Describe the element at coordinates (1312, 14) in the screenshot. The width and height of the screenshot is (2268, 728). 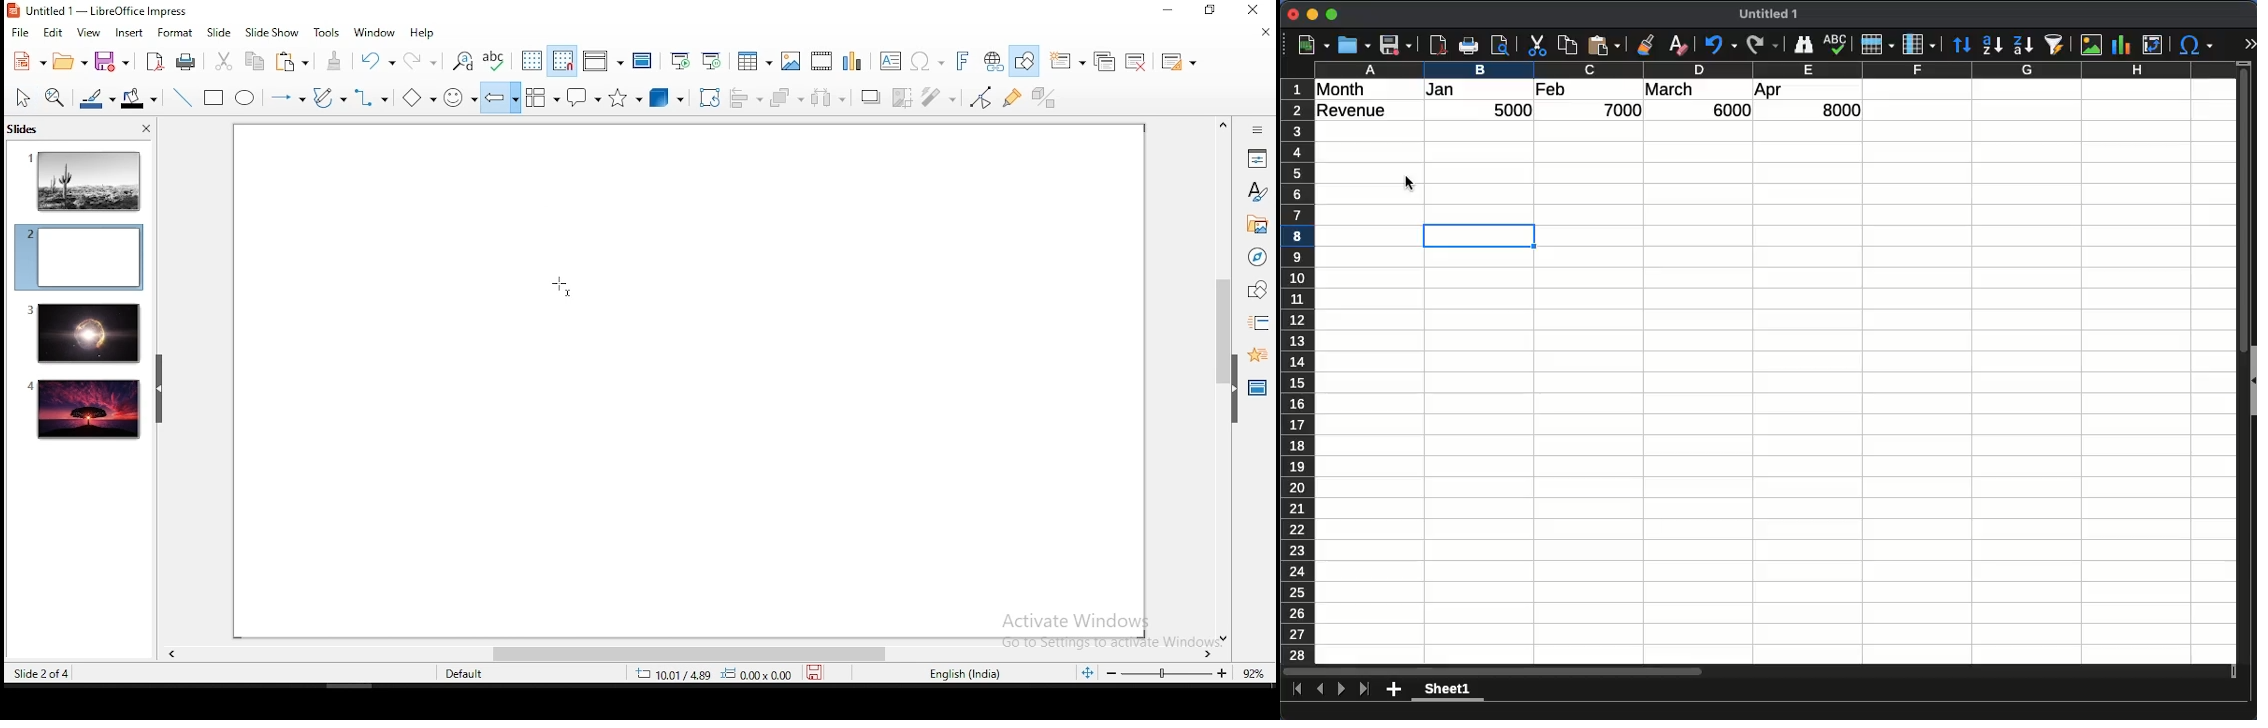
I see `minimize` at that location.